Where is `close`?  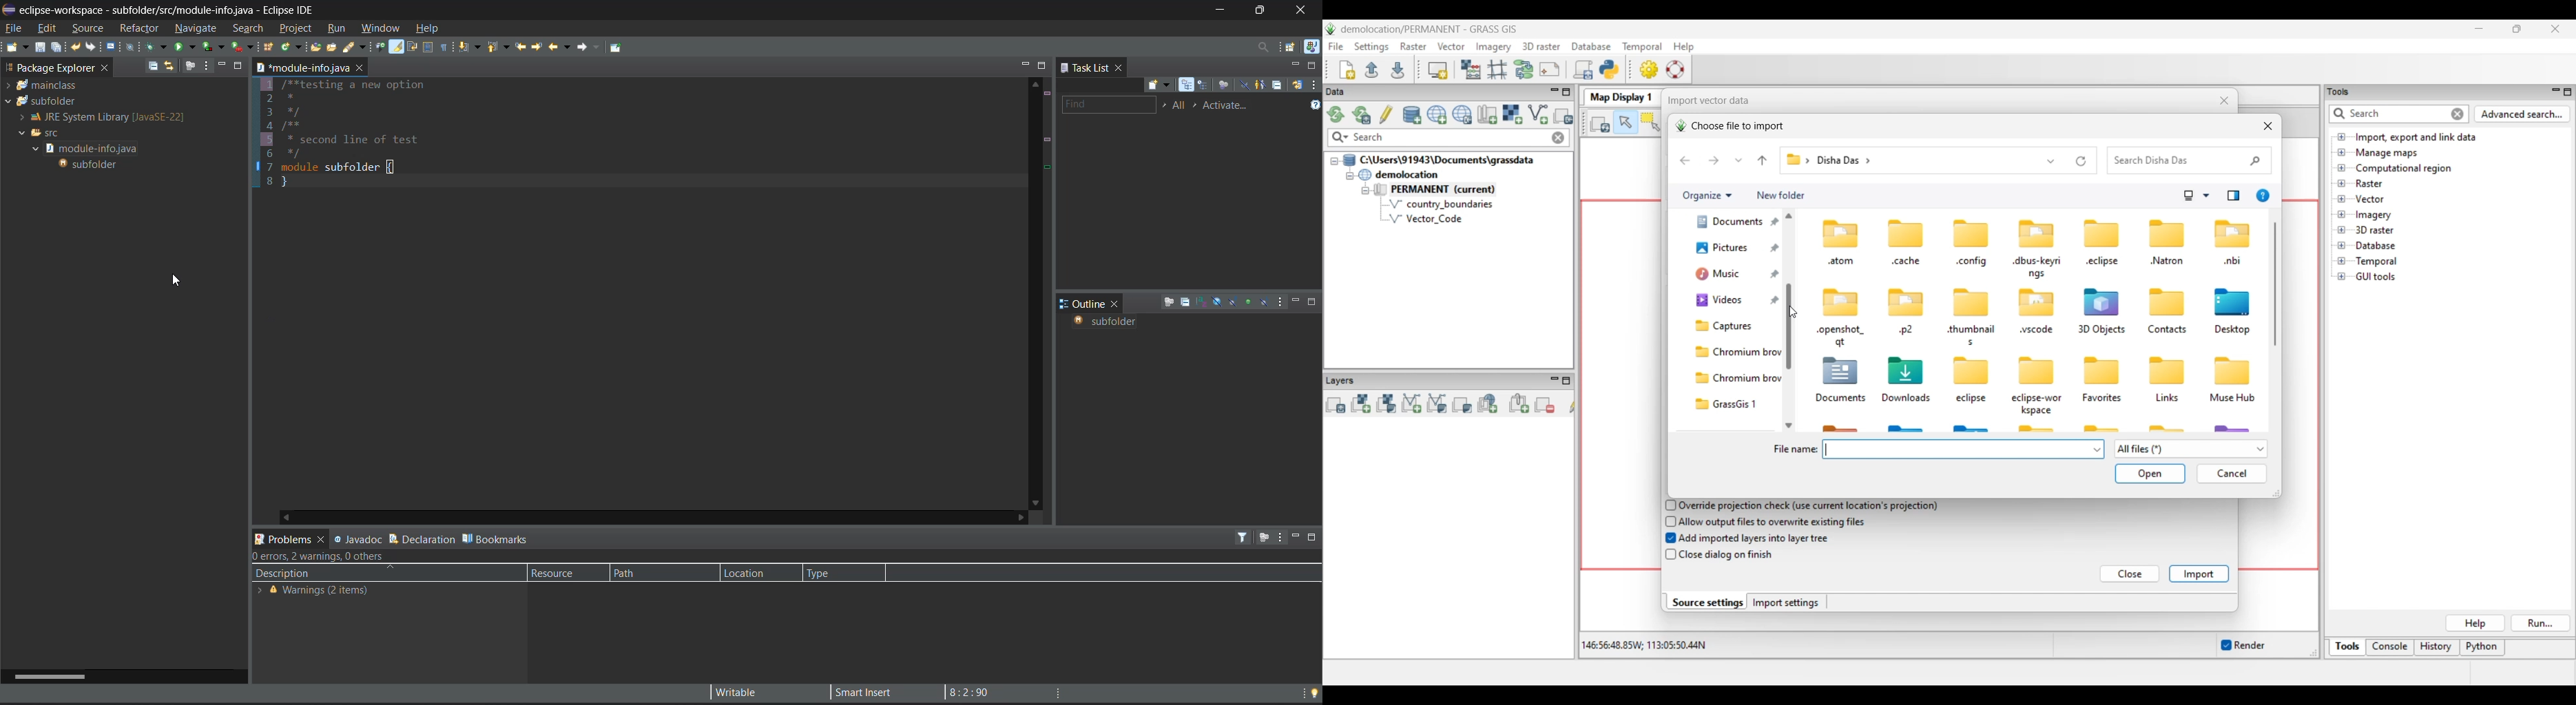
close is located at coordinates (106, 70).